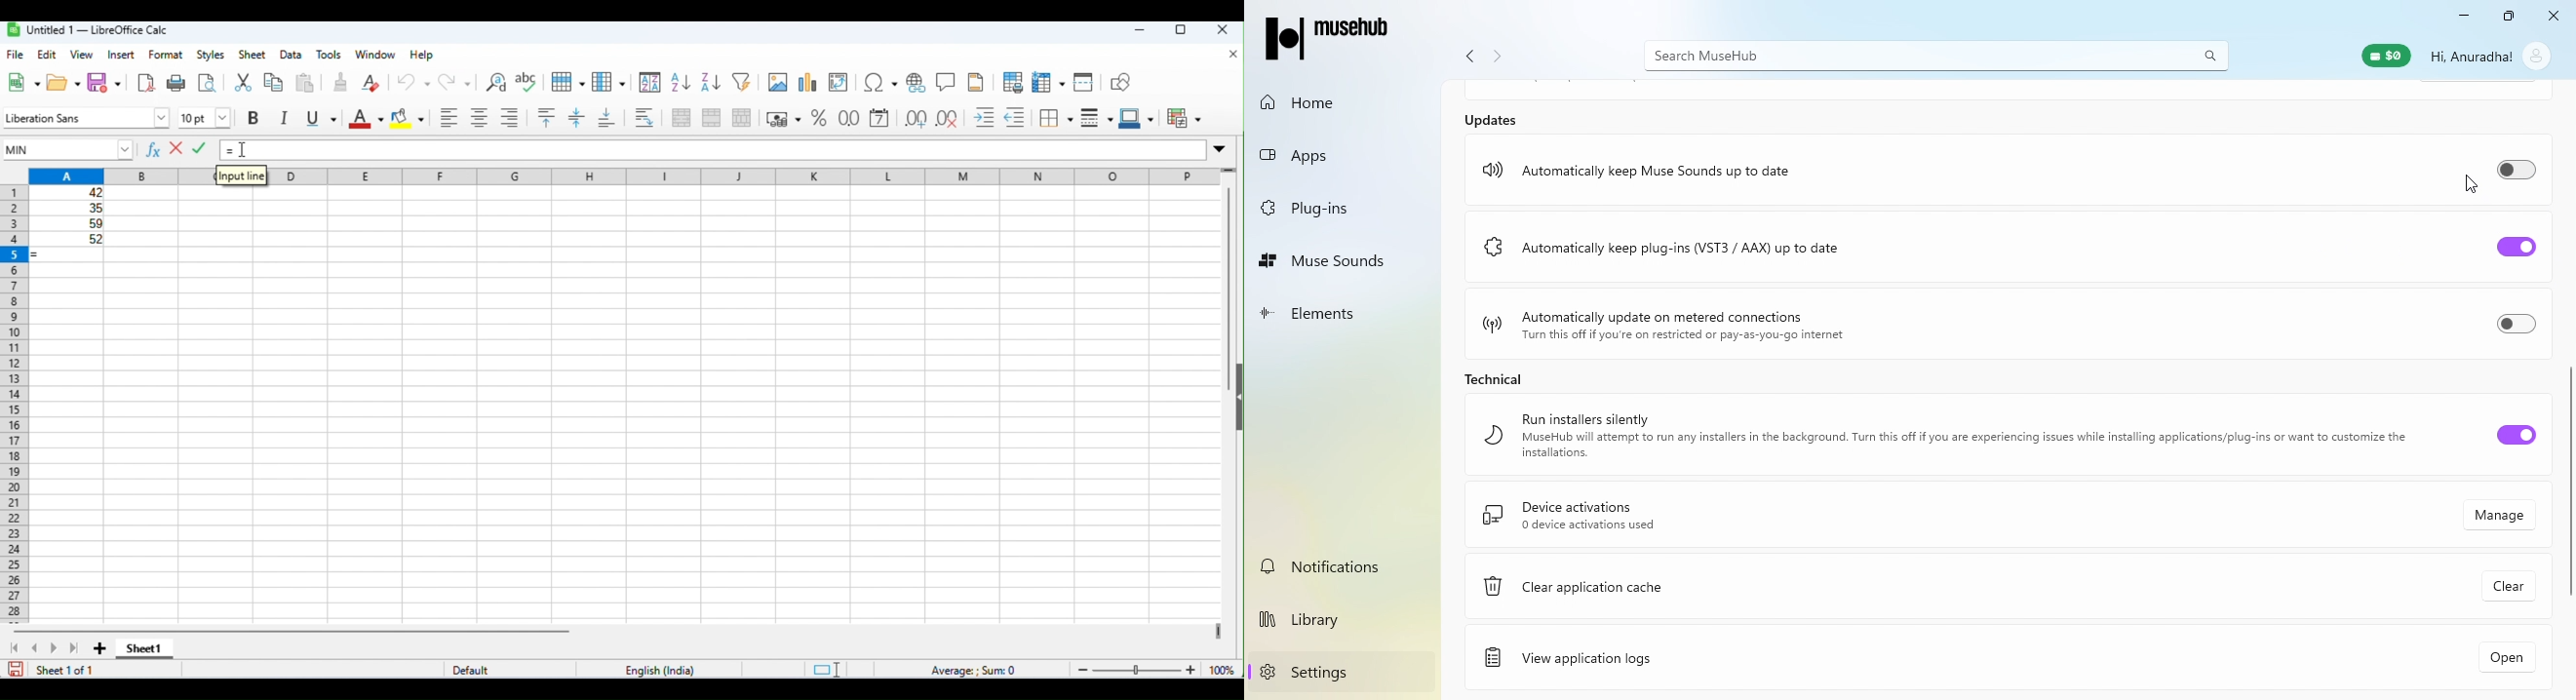 The height and width of the screenshot is (700, 2576). Describe the element at coordinates (1228, 290) in the screenshot. I see `vertical scroll bar` at that location.